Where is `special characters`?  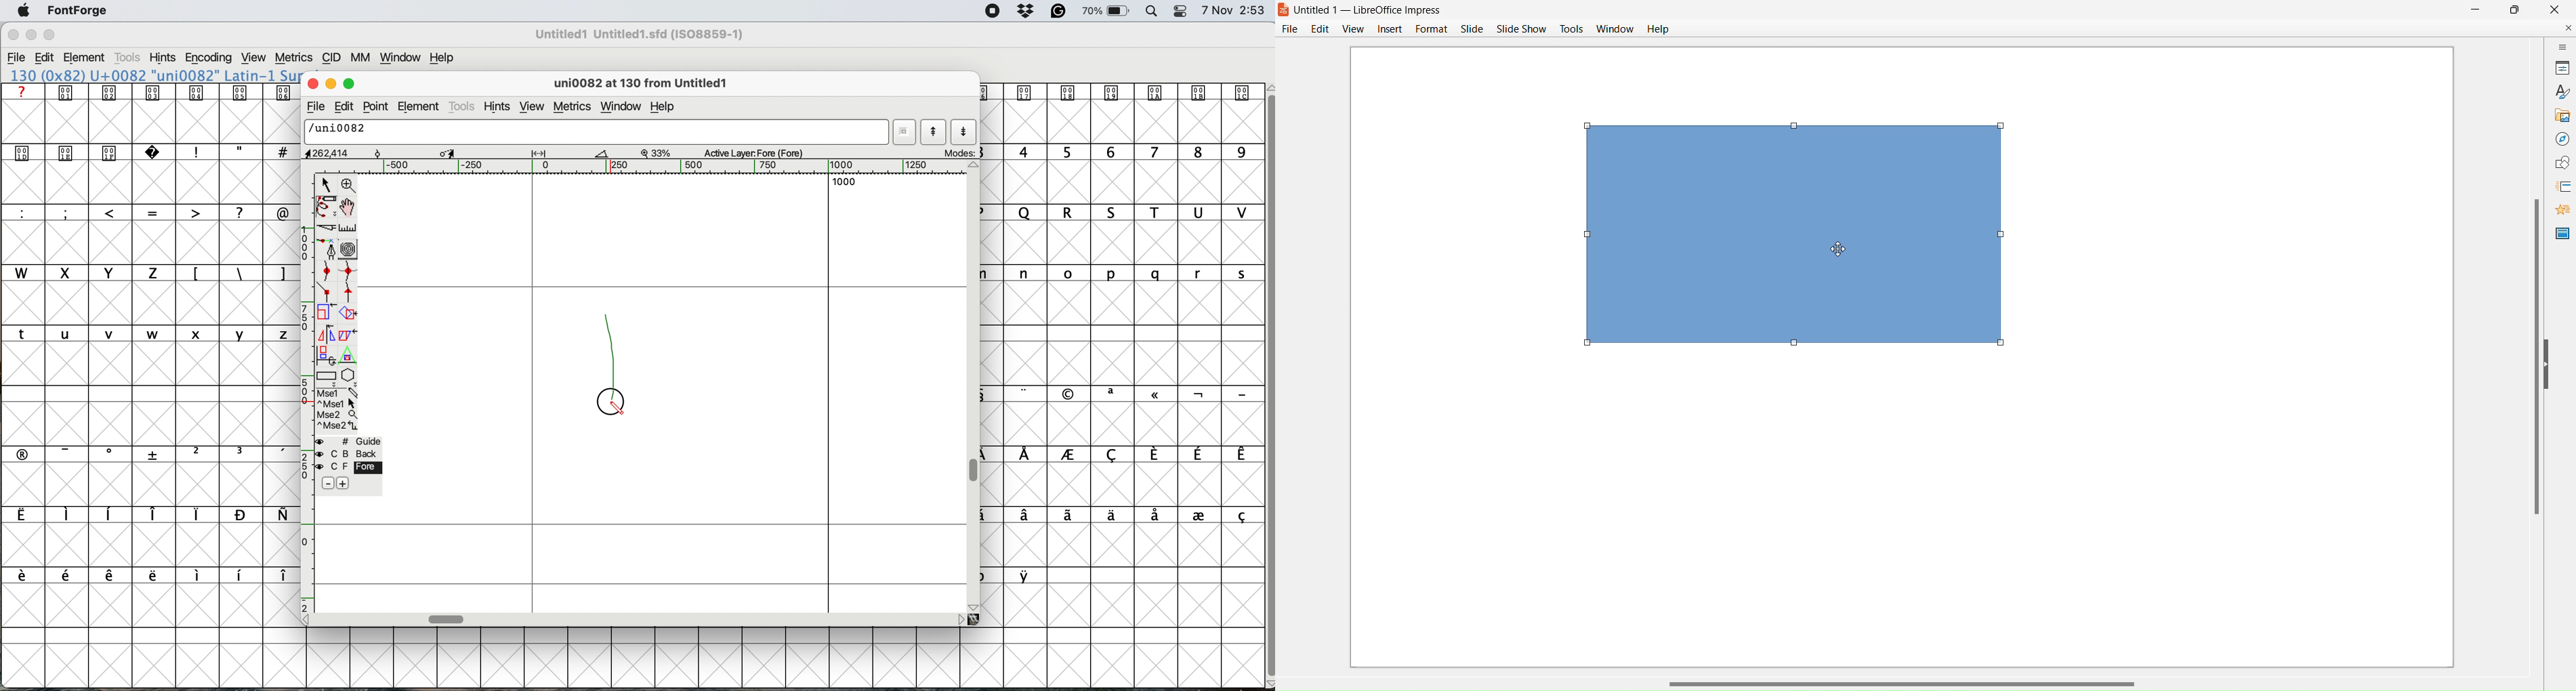 special characters is located at coordinates (237, 152).